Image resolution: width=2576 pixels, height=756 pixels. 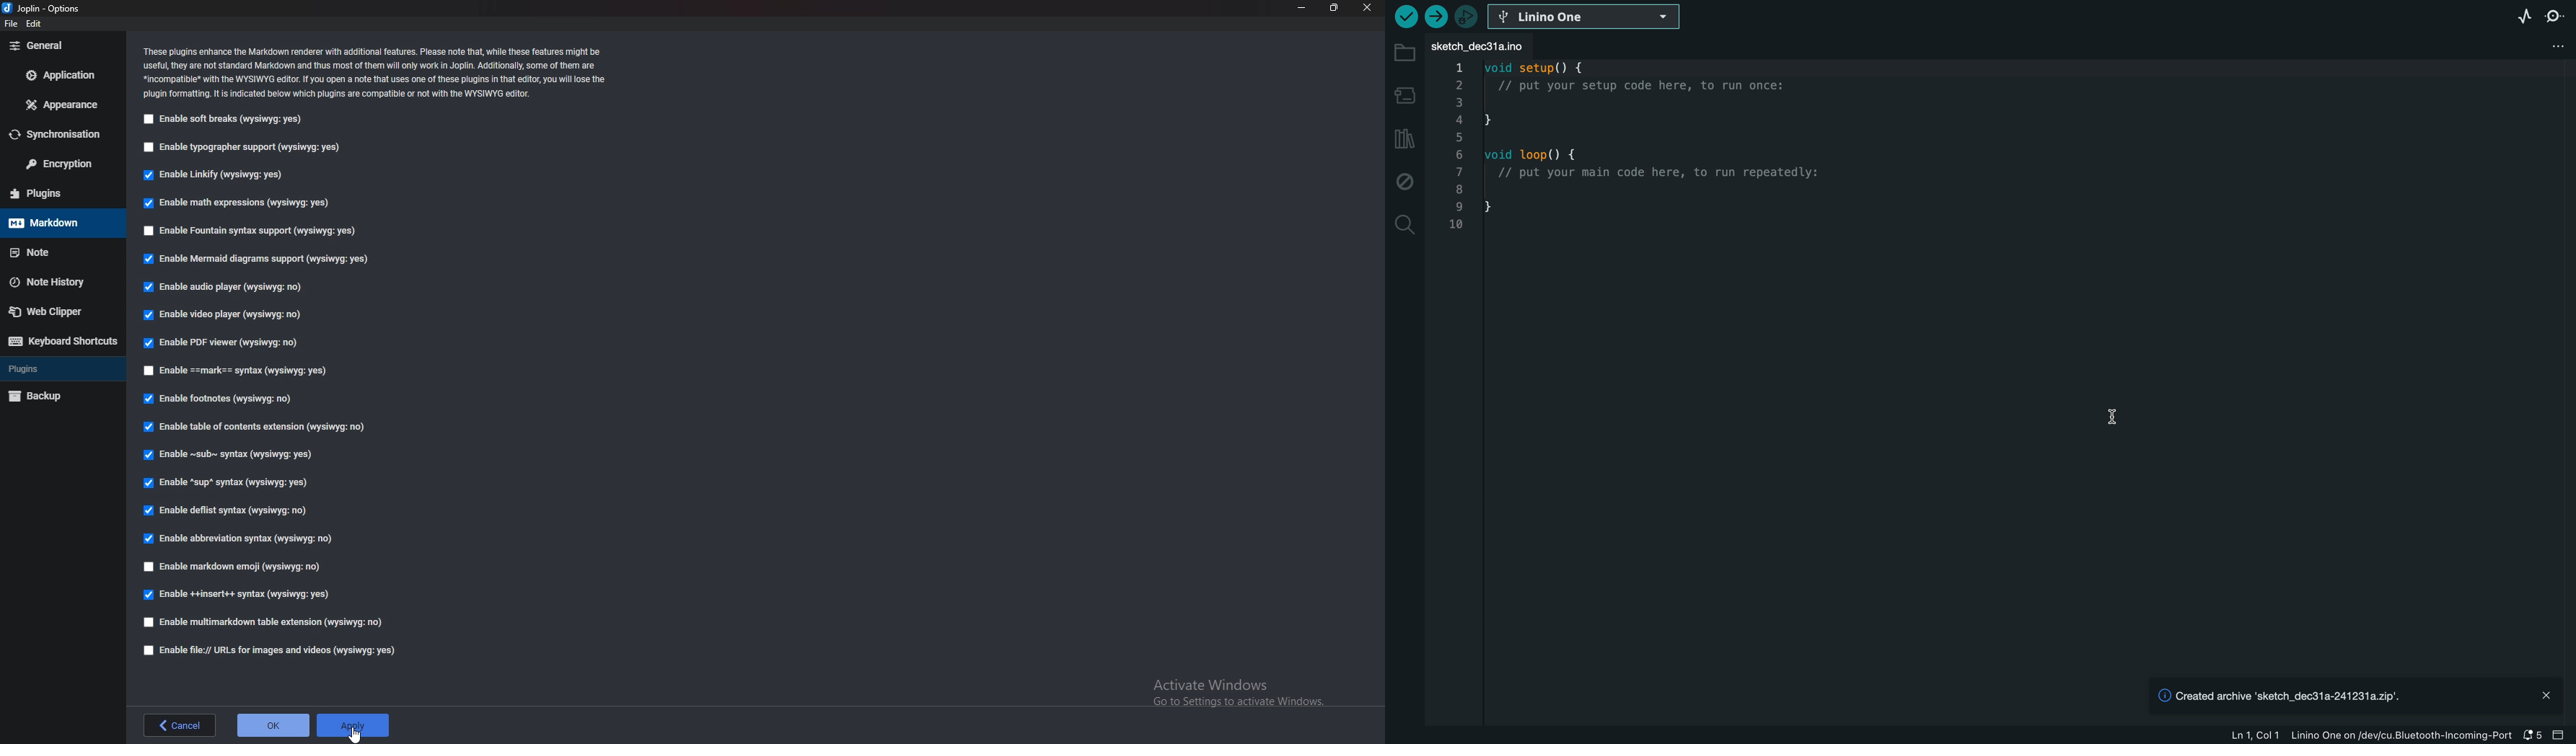 What do you see at coordinates (228, 288) in the screenshot?
I see `Enable audio player` at bounding box center [228, 288].